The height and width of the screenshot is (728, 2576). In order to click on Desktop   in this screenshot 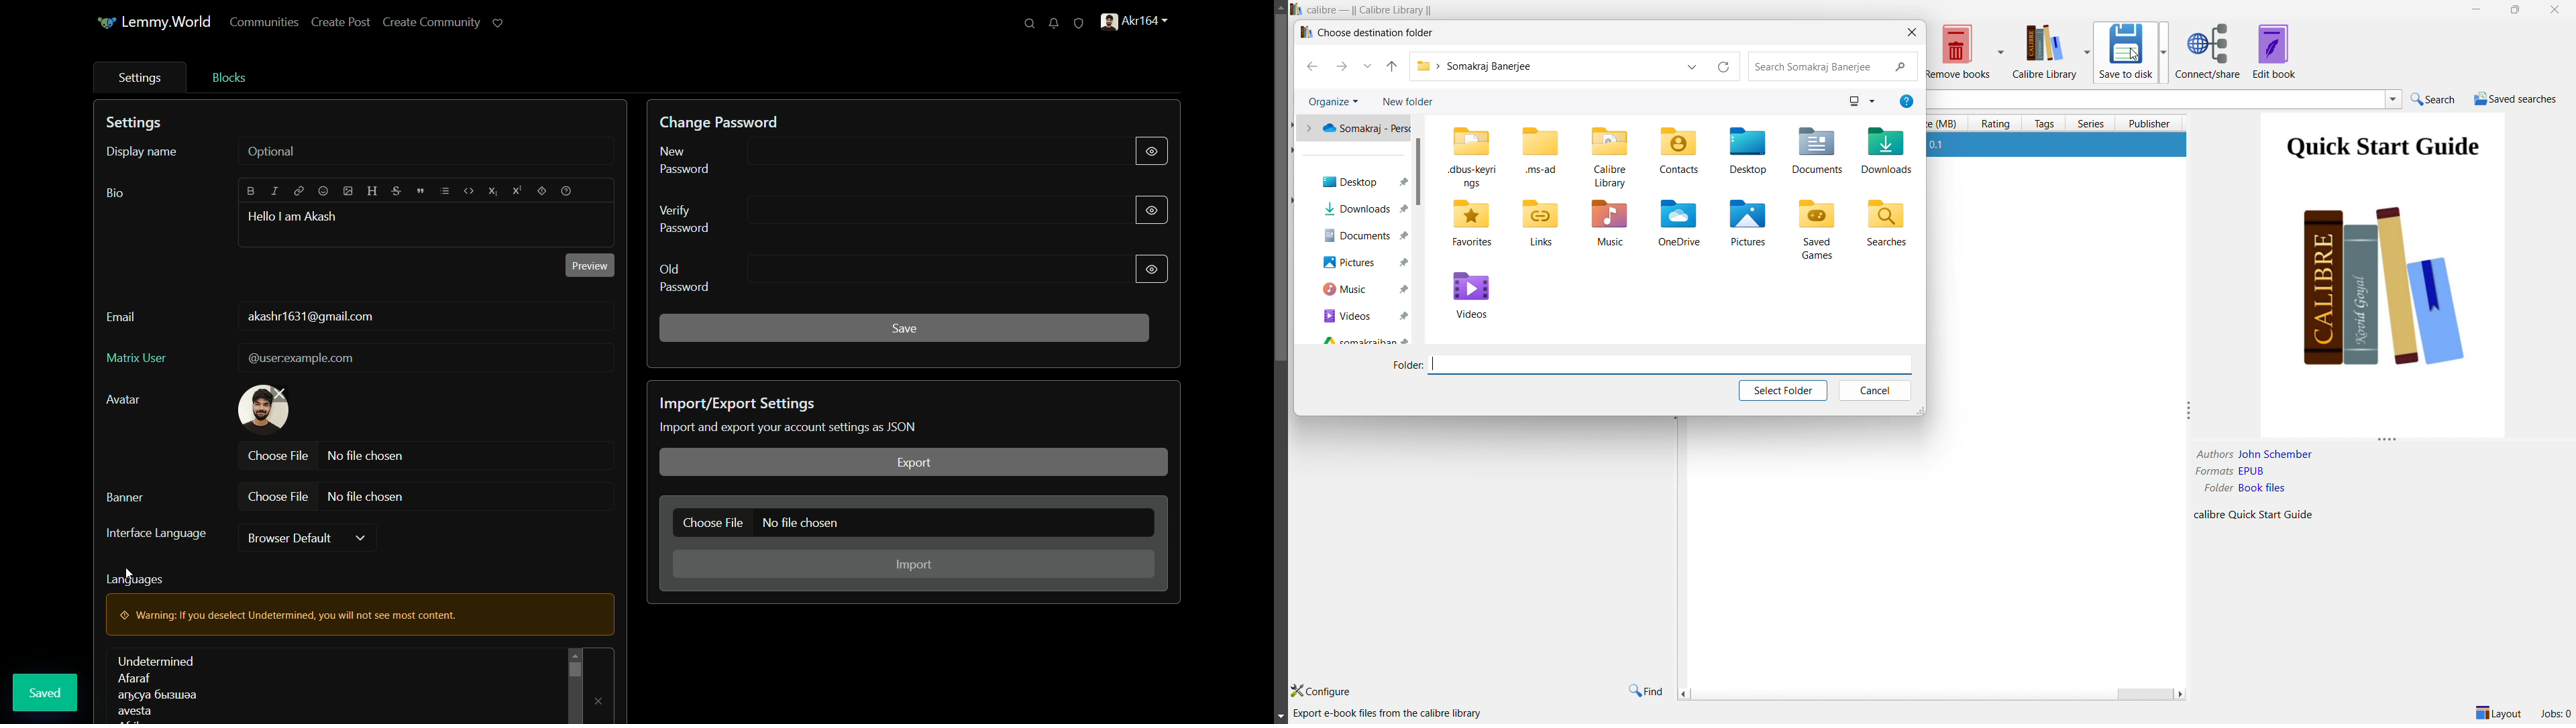, I will do `click(1362, 180)`.